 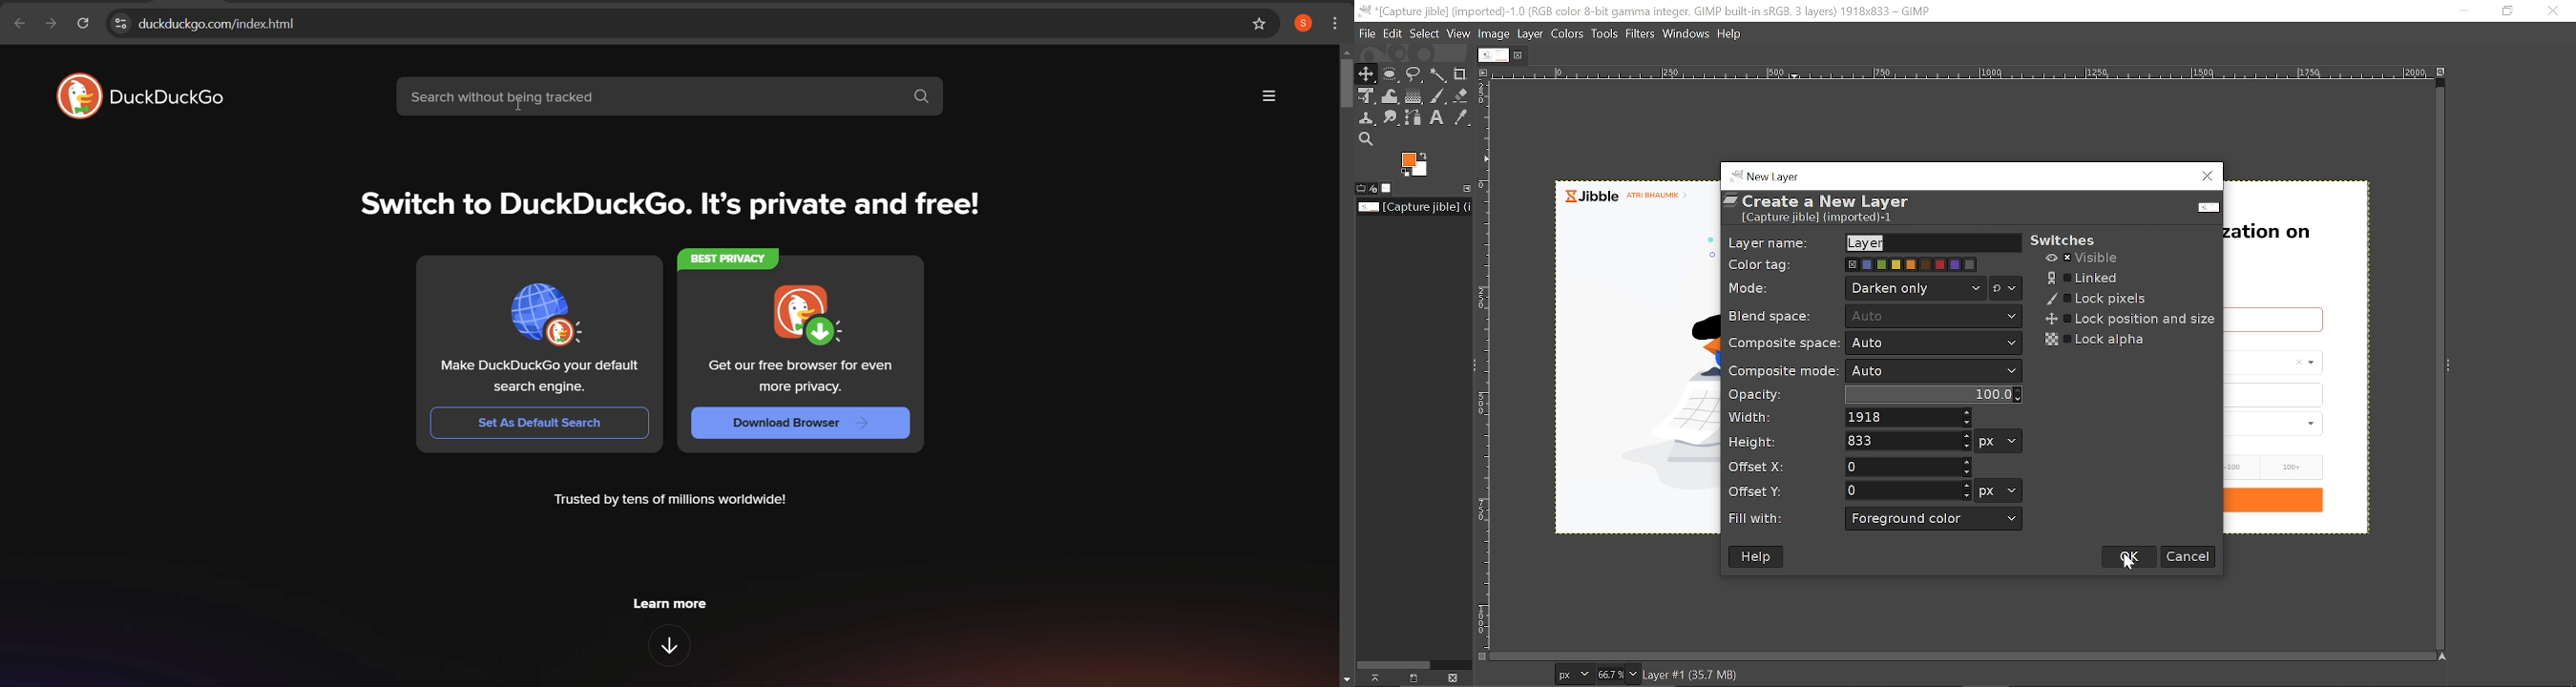 I want to click on Zoom tool, so click(x=1365, y=138).